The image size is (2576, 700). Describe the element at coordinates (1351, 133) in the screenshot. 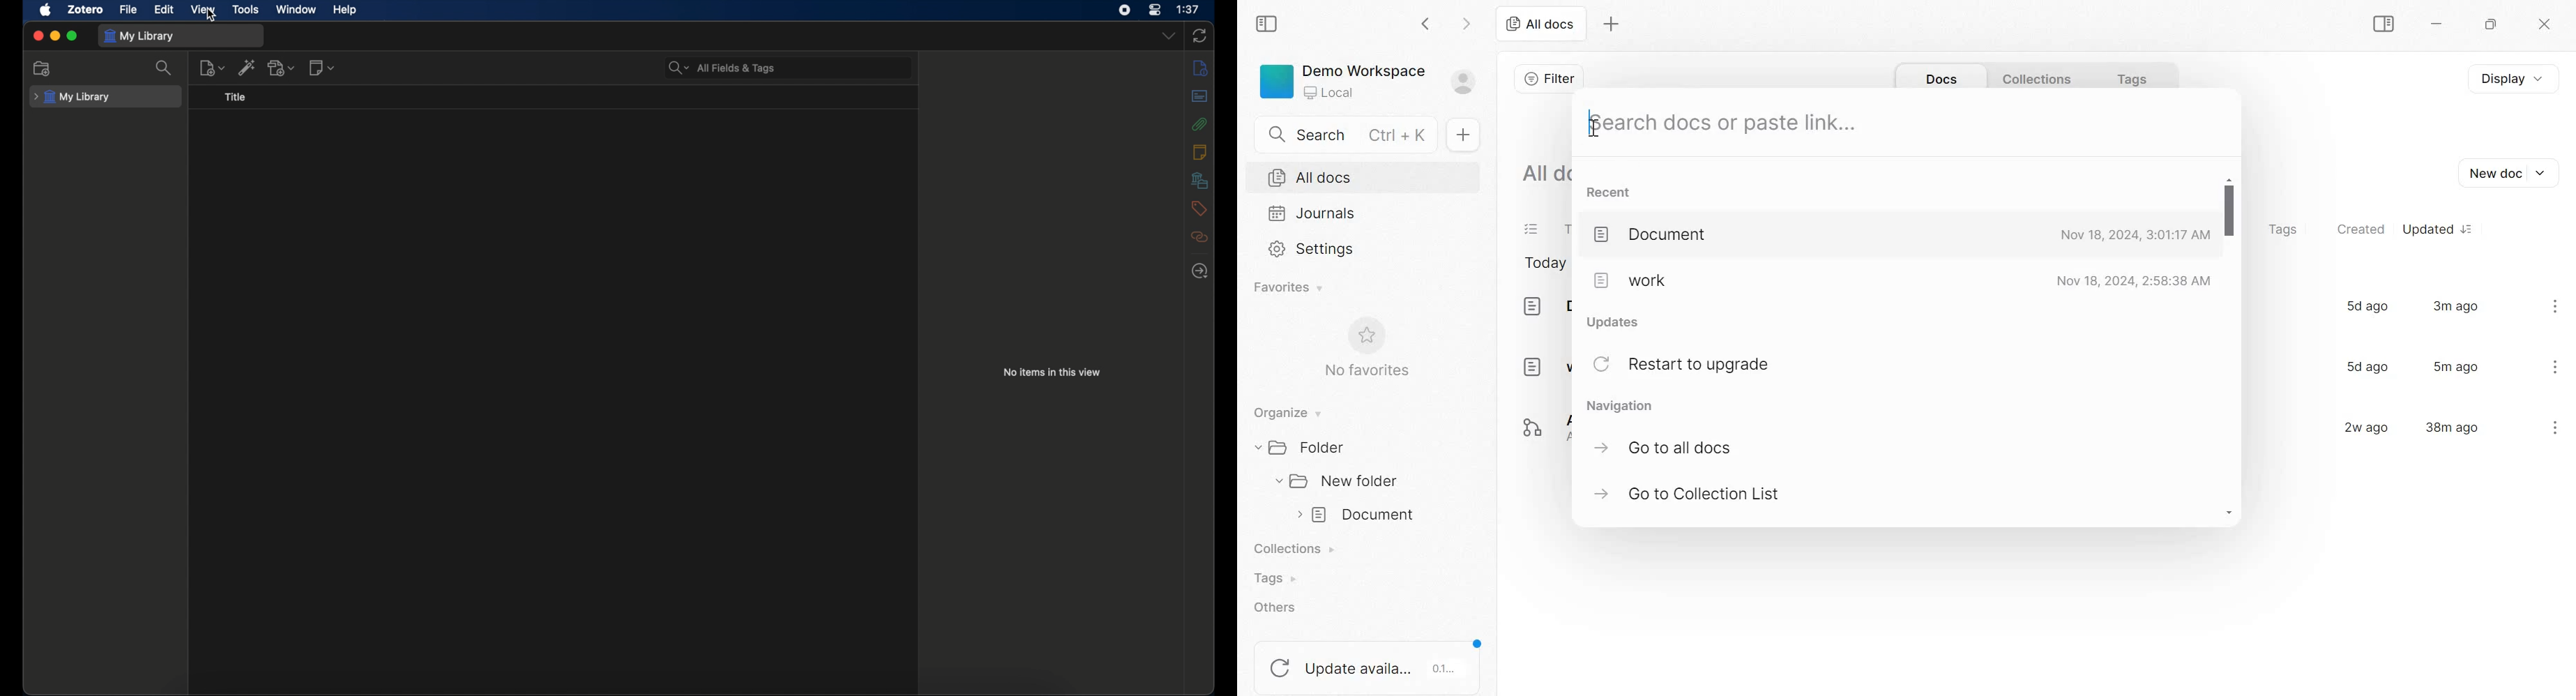

I see `Search` at that location.